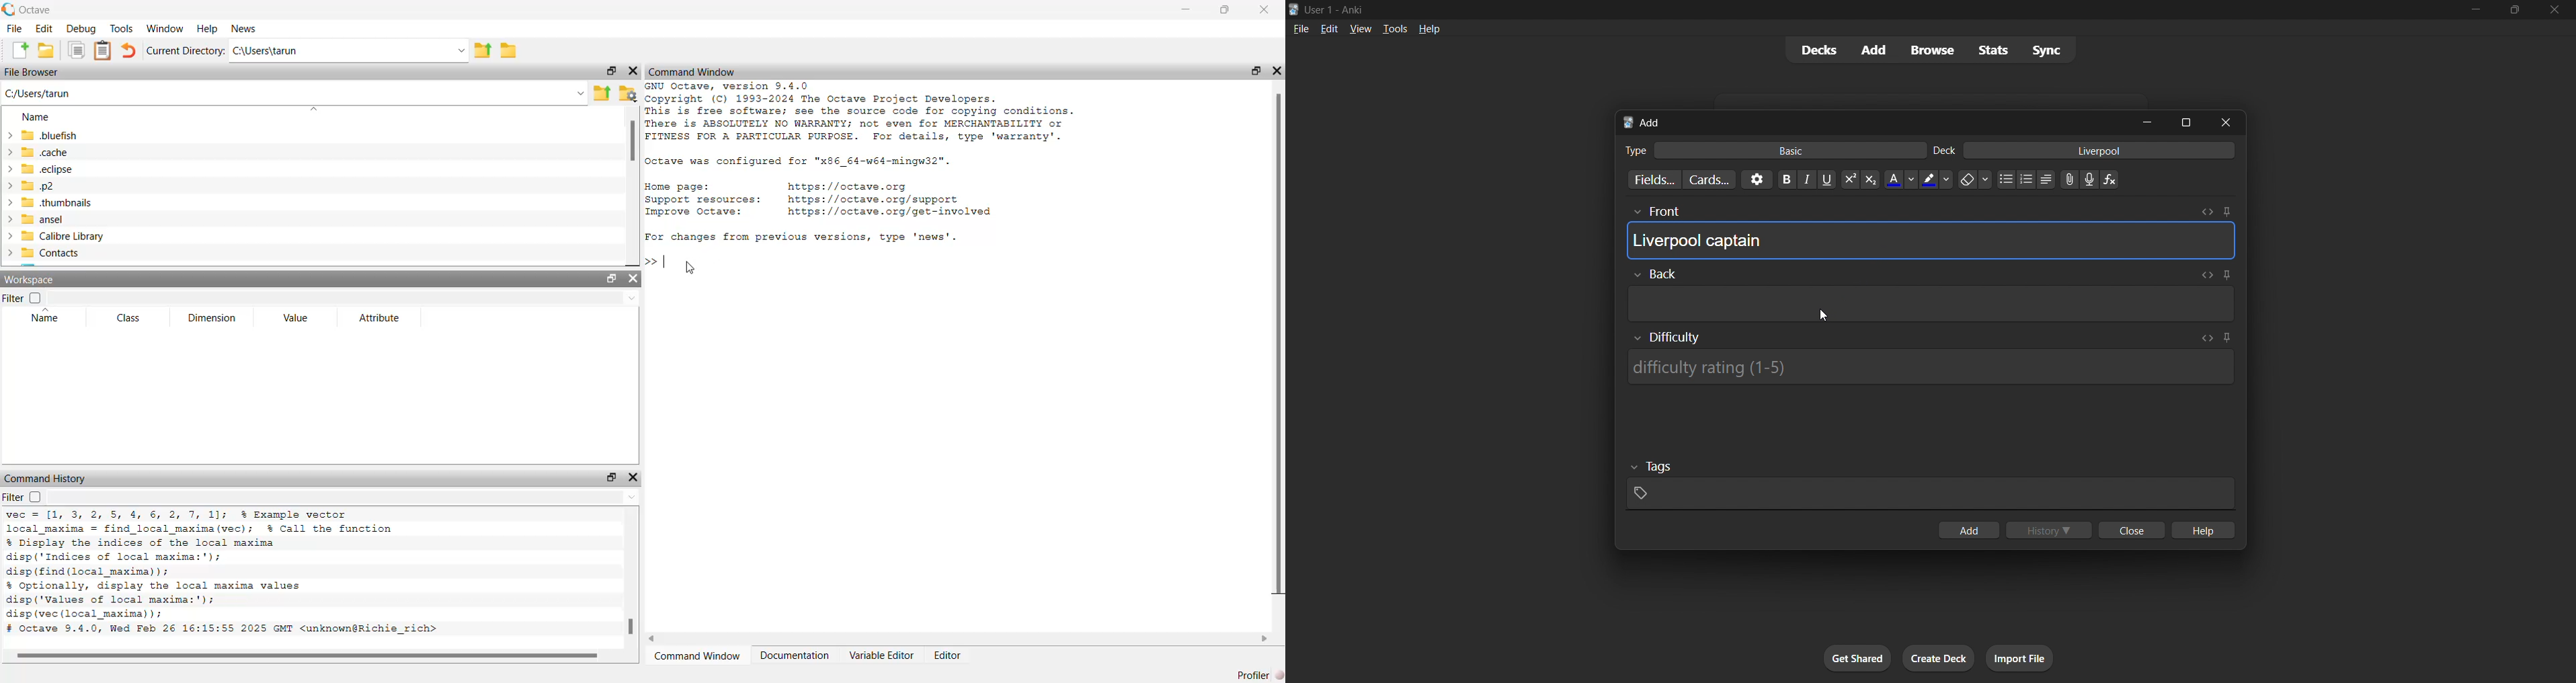 Image resolution: width=2576 pixels, height=700 pixels. I want to click on Attribute, so click(378, 317).